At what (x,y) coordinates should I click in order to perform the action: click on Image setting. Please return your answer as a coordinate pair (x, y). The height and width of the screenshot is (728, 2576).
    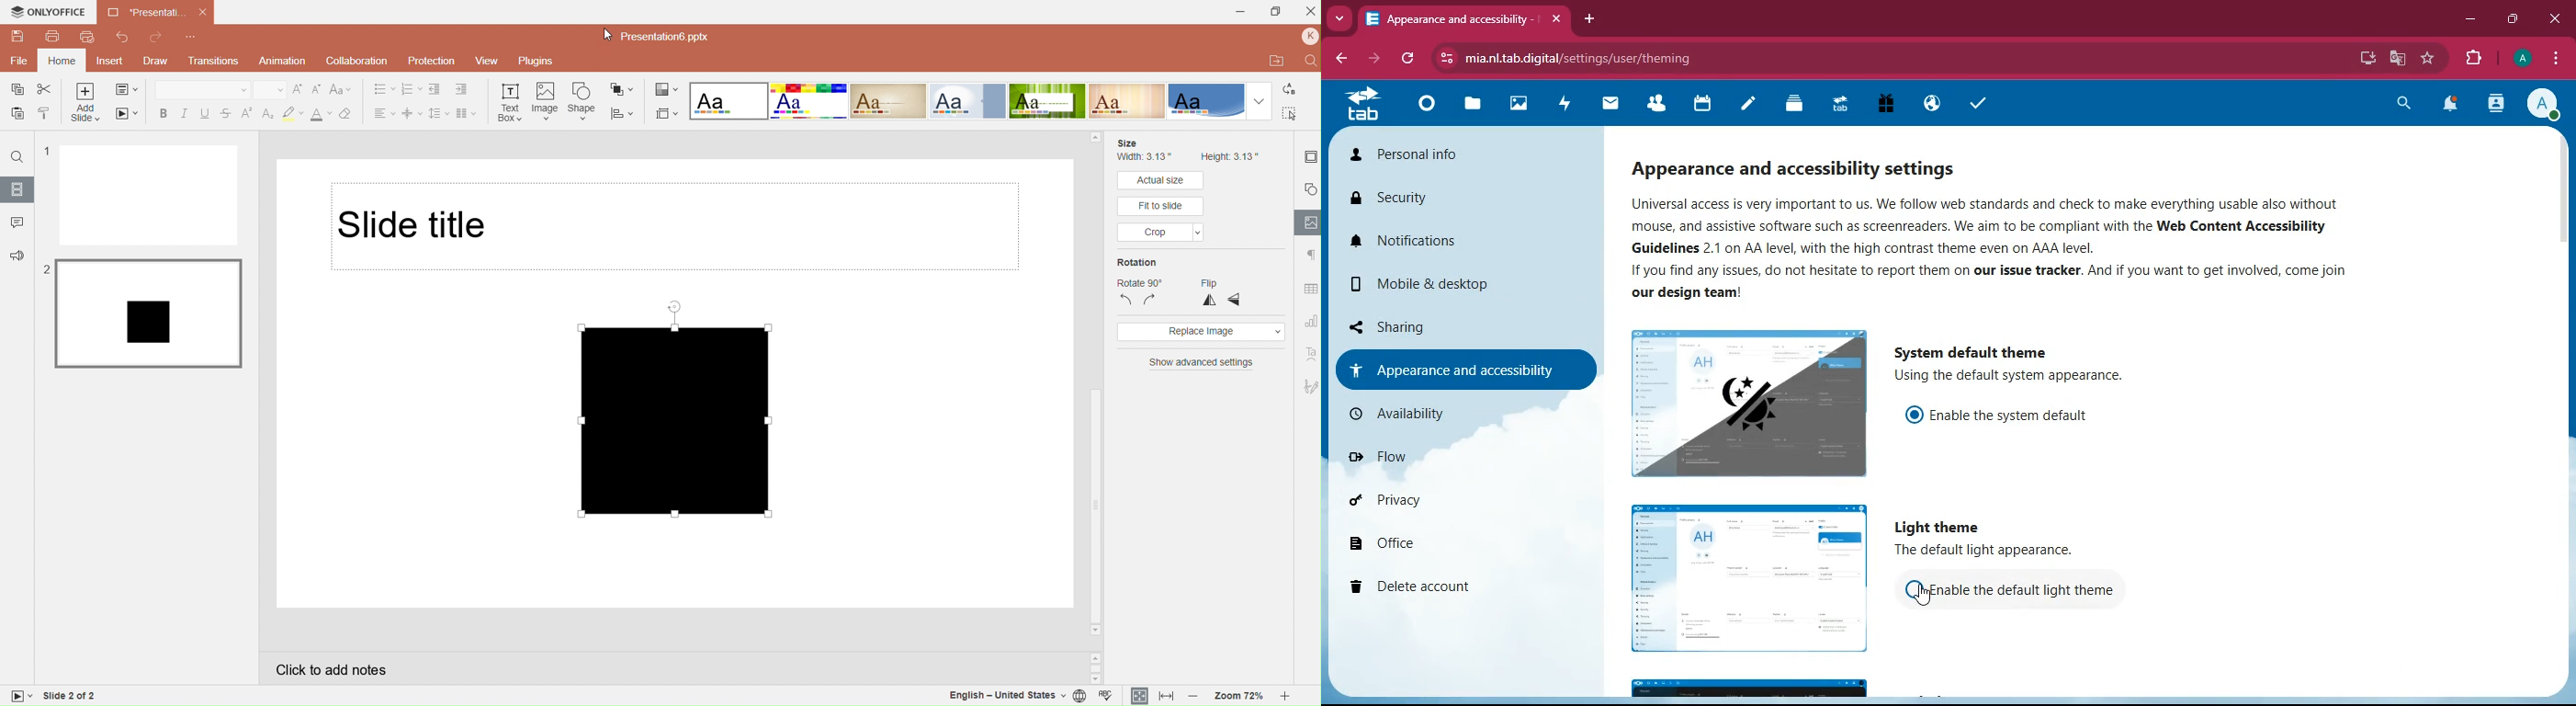
    Looking at the image, I should click on (1309, 222).